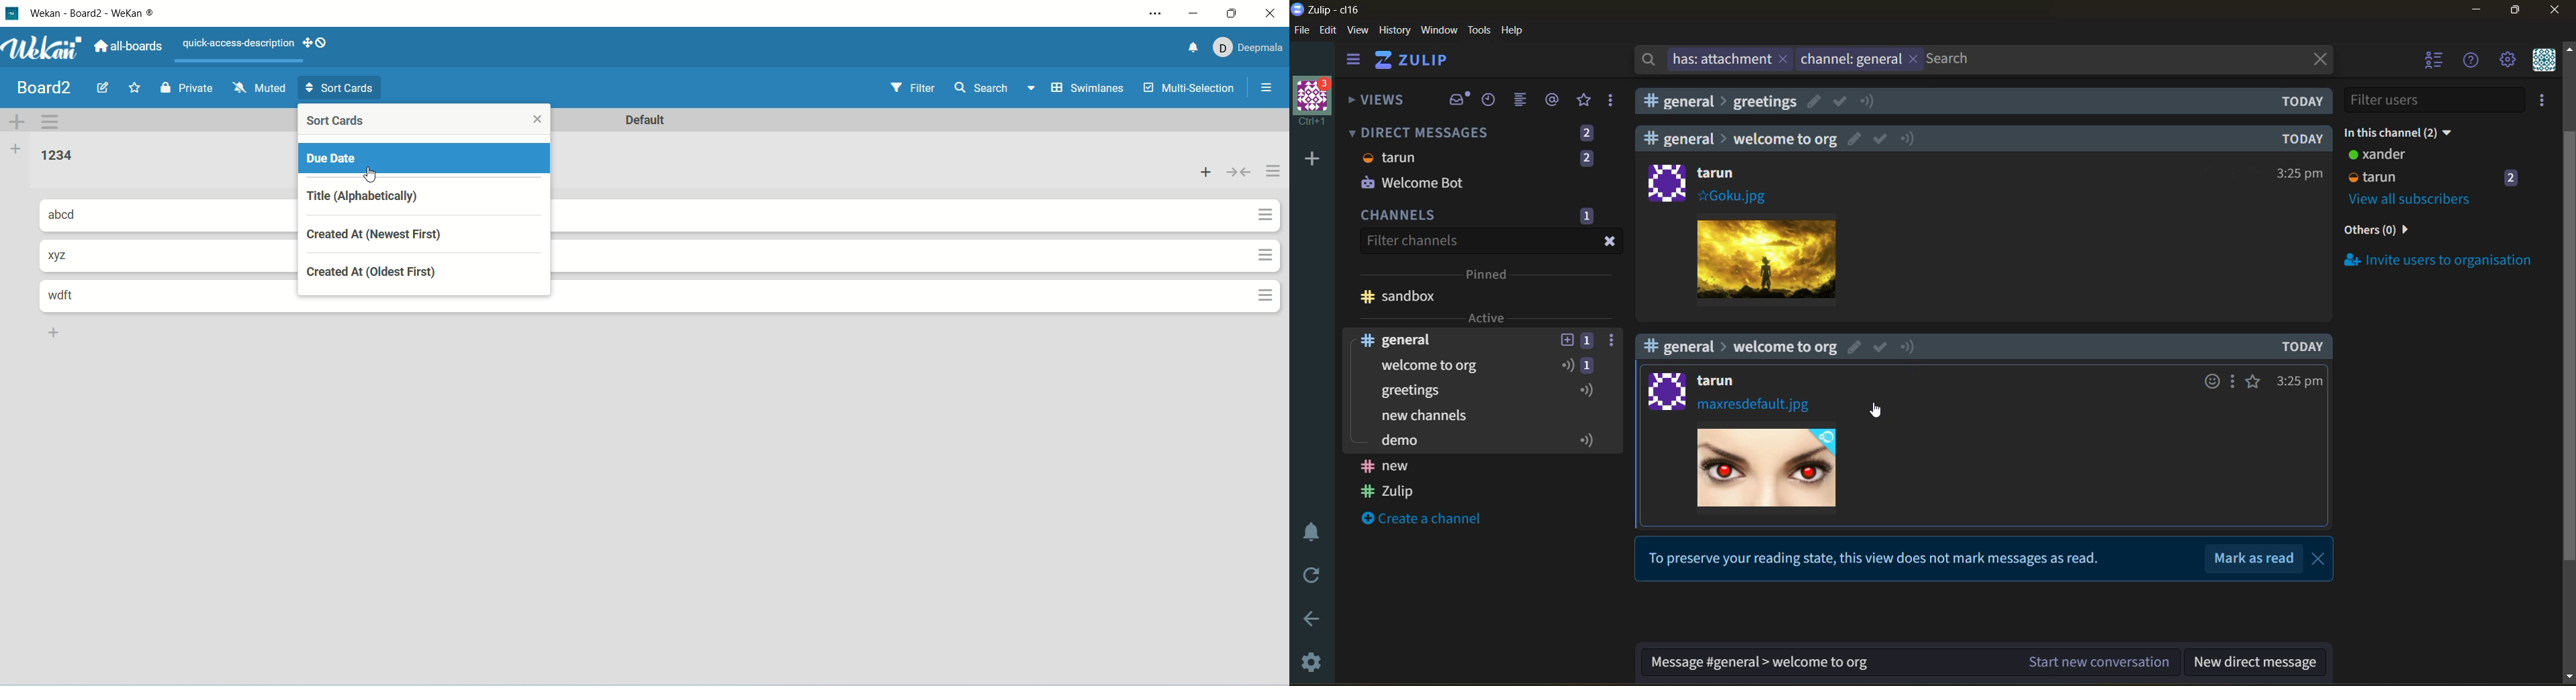 The image size is (2576, 700). Describe the element at coordinates (2433, 101) in the screenshot. I see `filter users` at that location.